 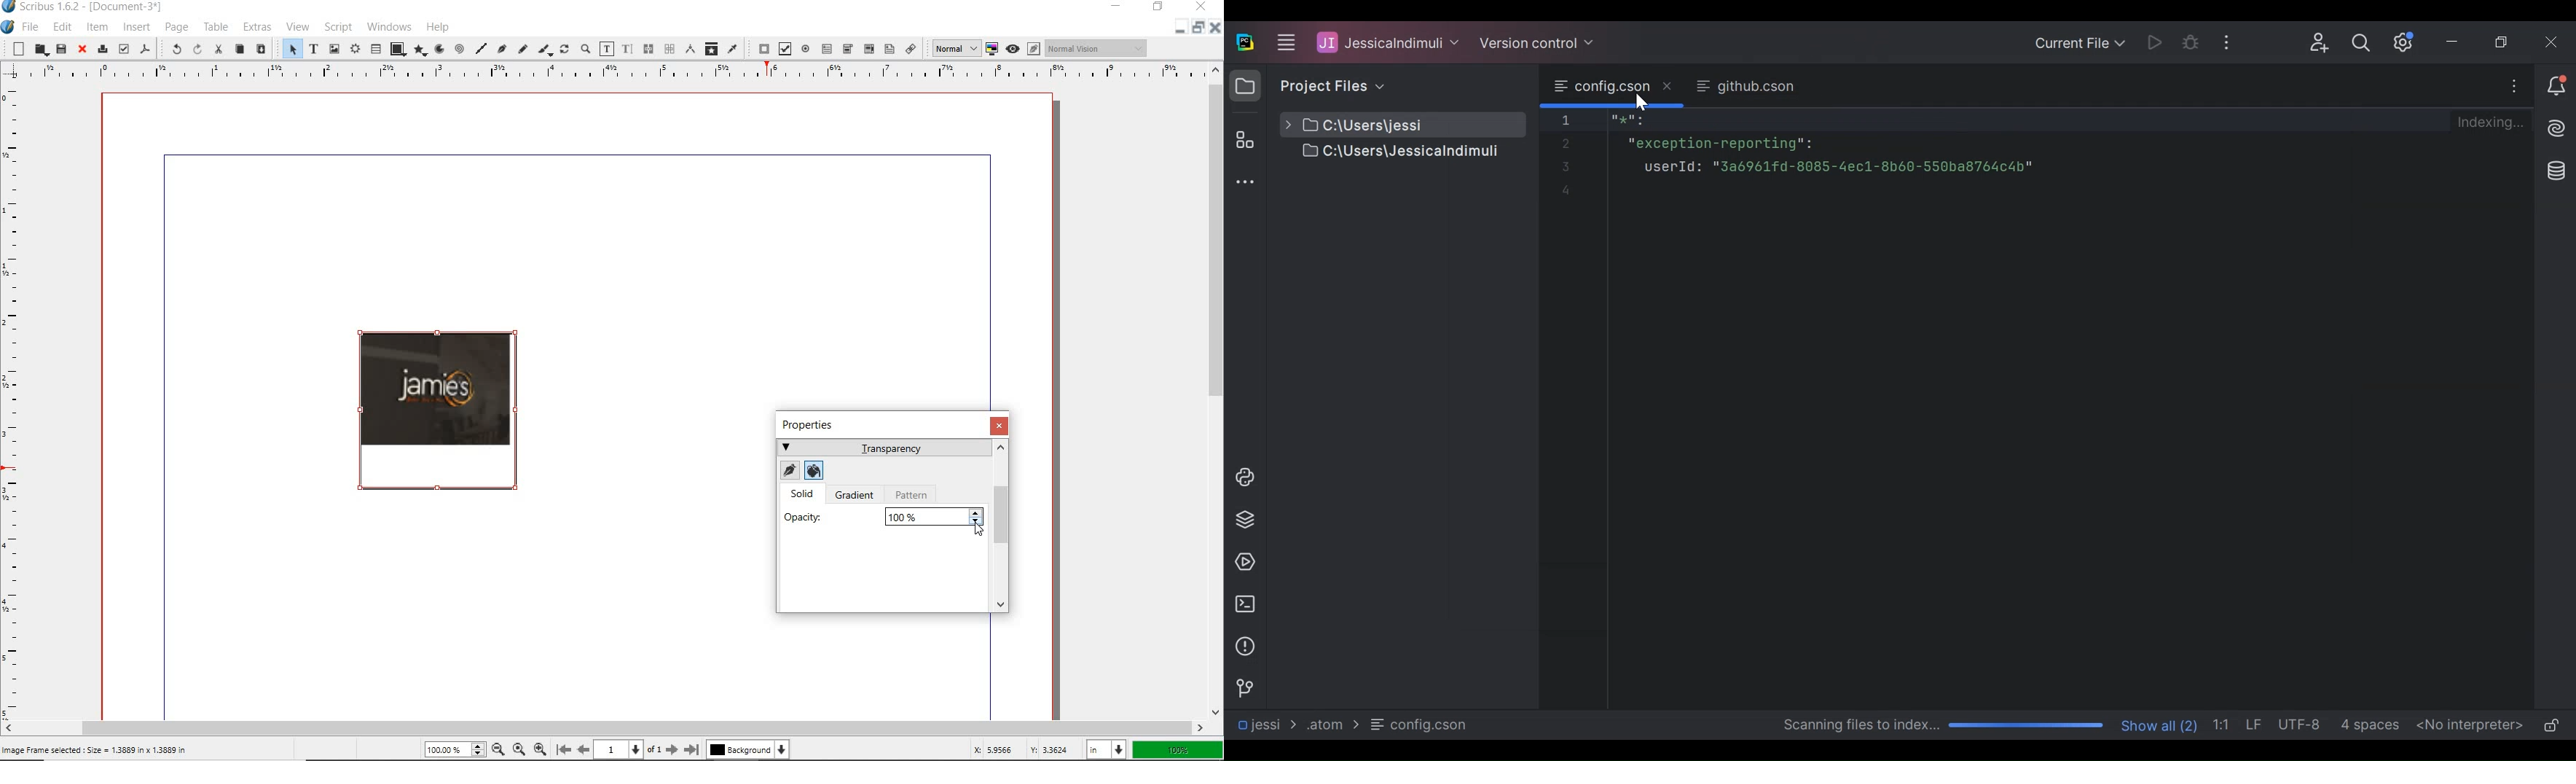 I want to click on last, so click(x=692, y=750).